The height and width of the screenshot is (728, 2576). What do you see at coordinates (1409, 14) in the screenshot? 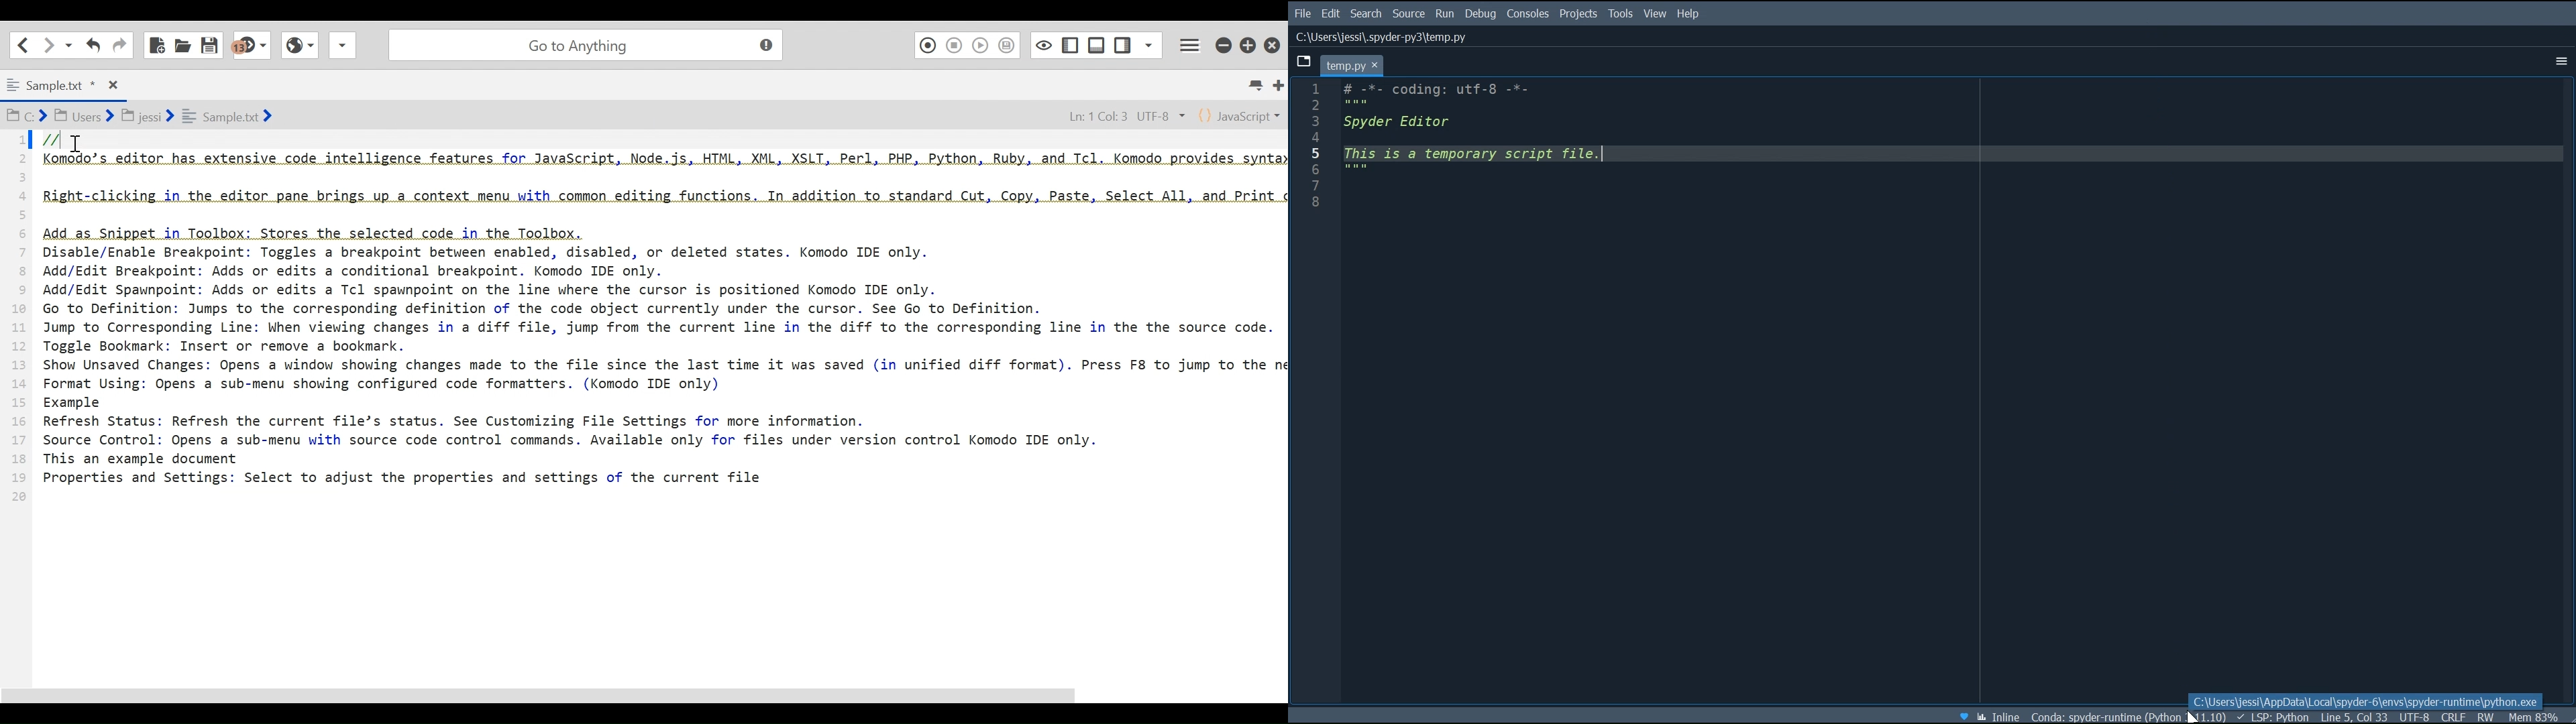
I see `Source` at bounding box center [1409, 14].